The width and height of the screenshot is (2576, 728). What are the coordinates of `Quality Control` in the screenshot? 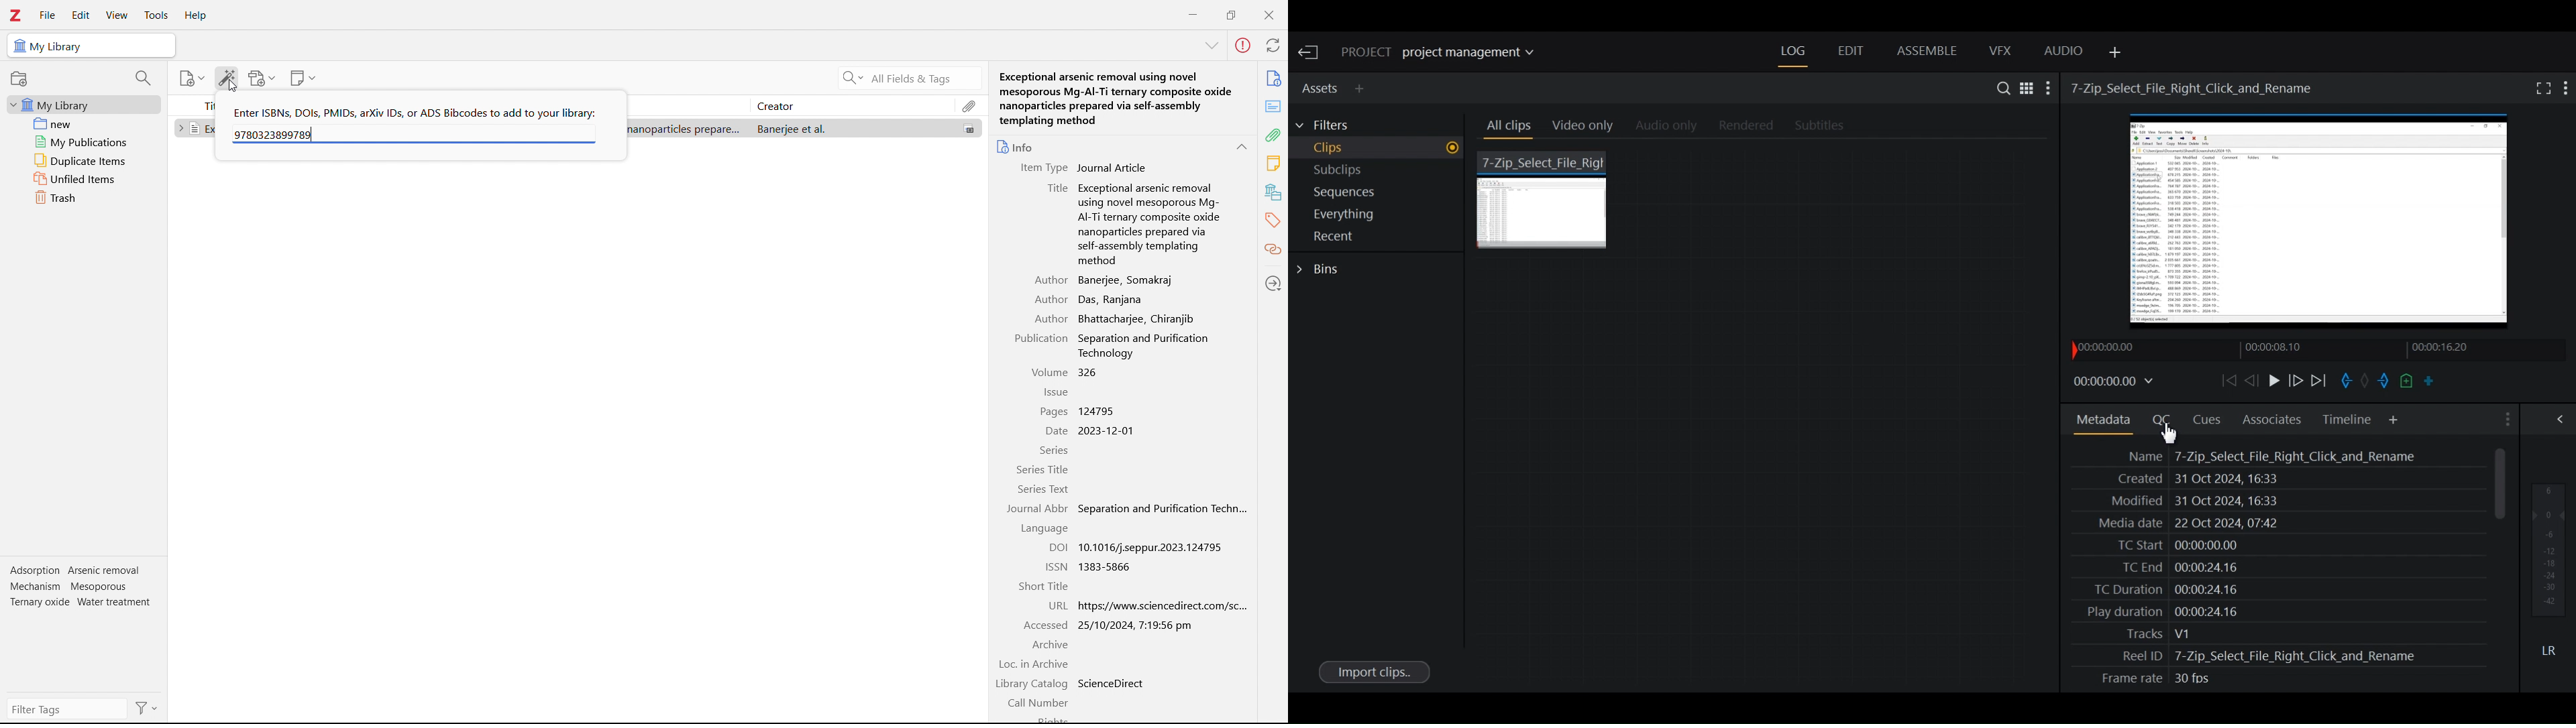 It's located at (2165, 420).